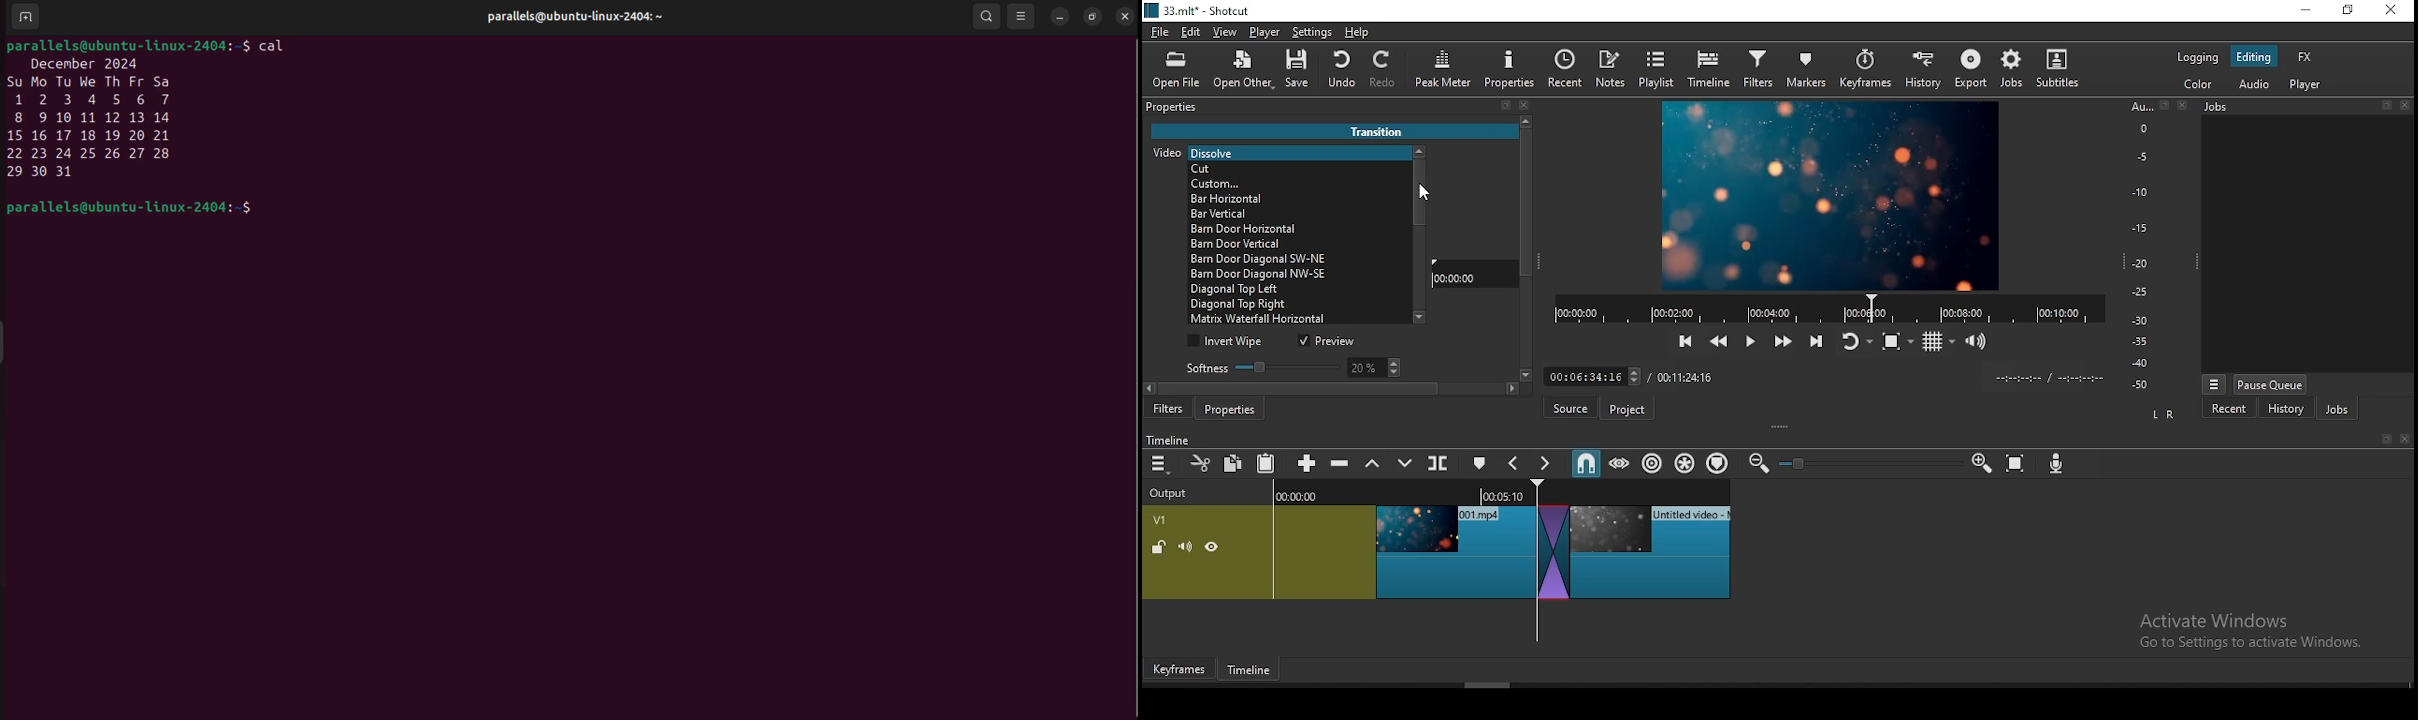 The height and width of the screenshot is (728, 2436). I want to click on Keyframes, so click(1177, 670).